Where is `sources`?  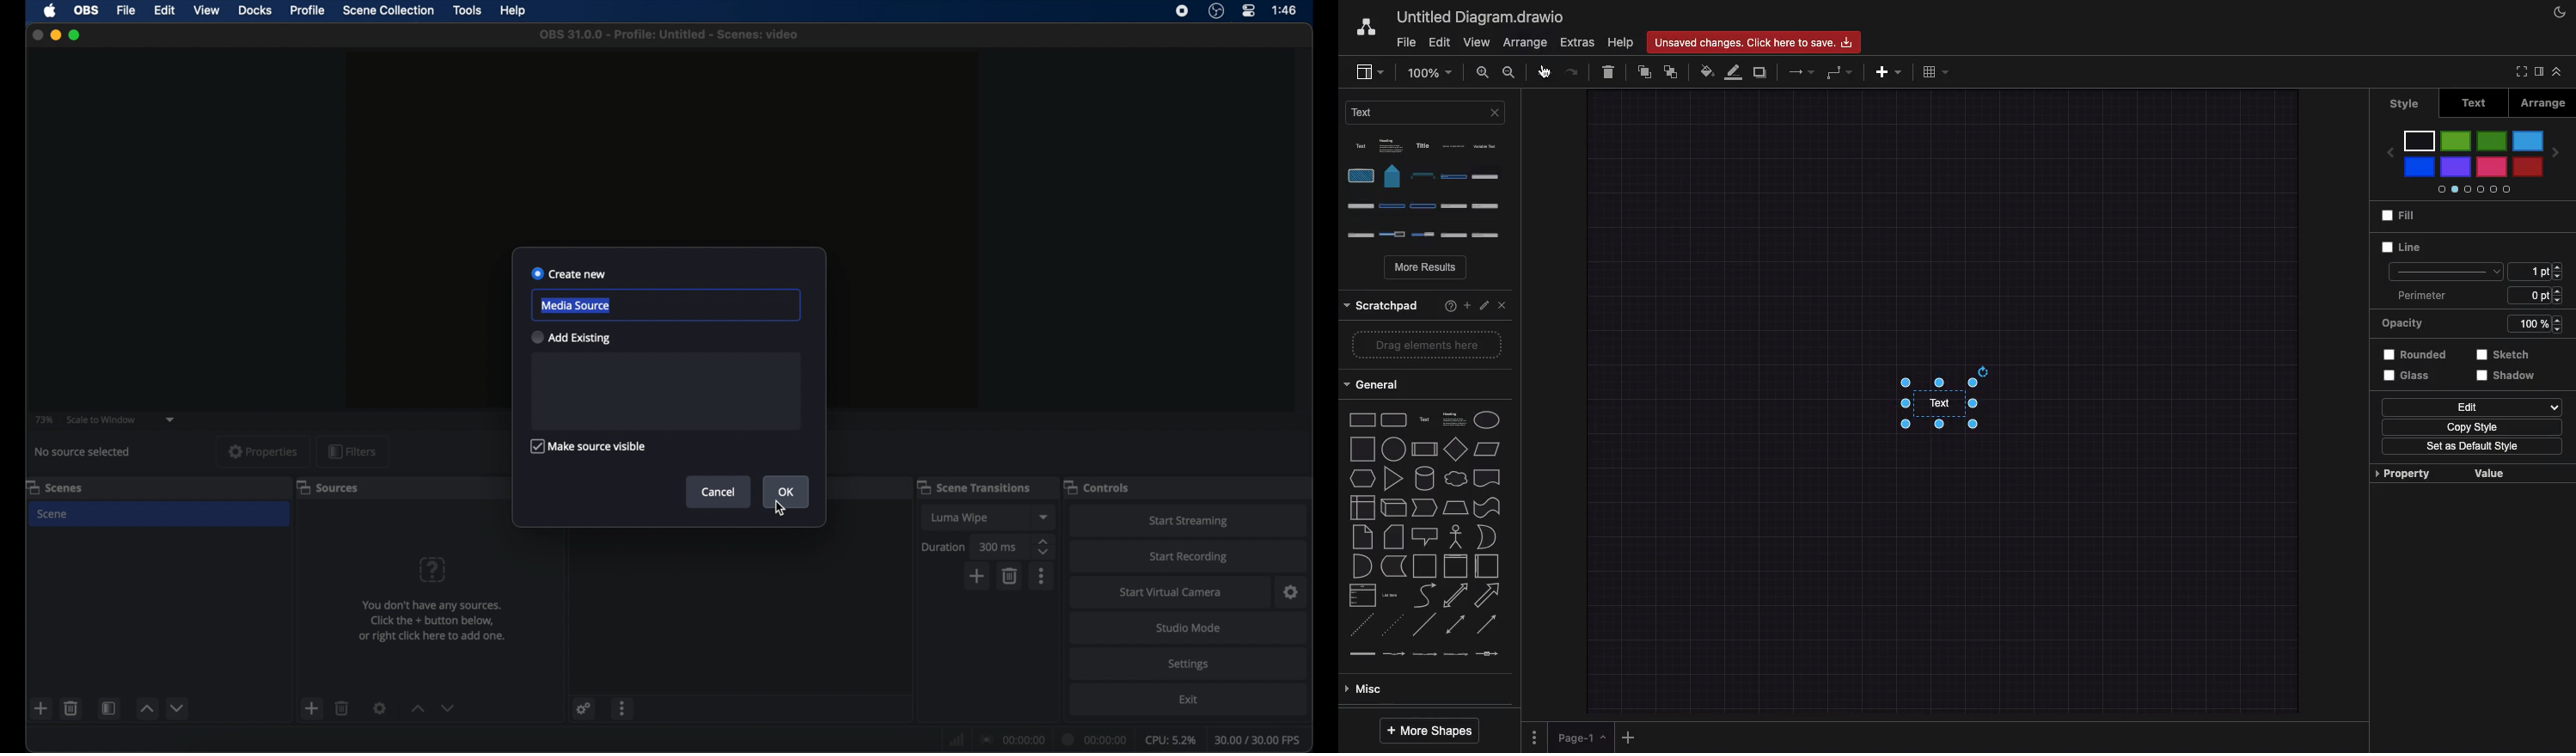
sources is located at coordinates (328, 488).